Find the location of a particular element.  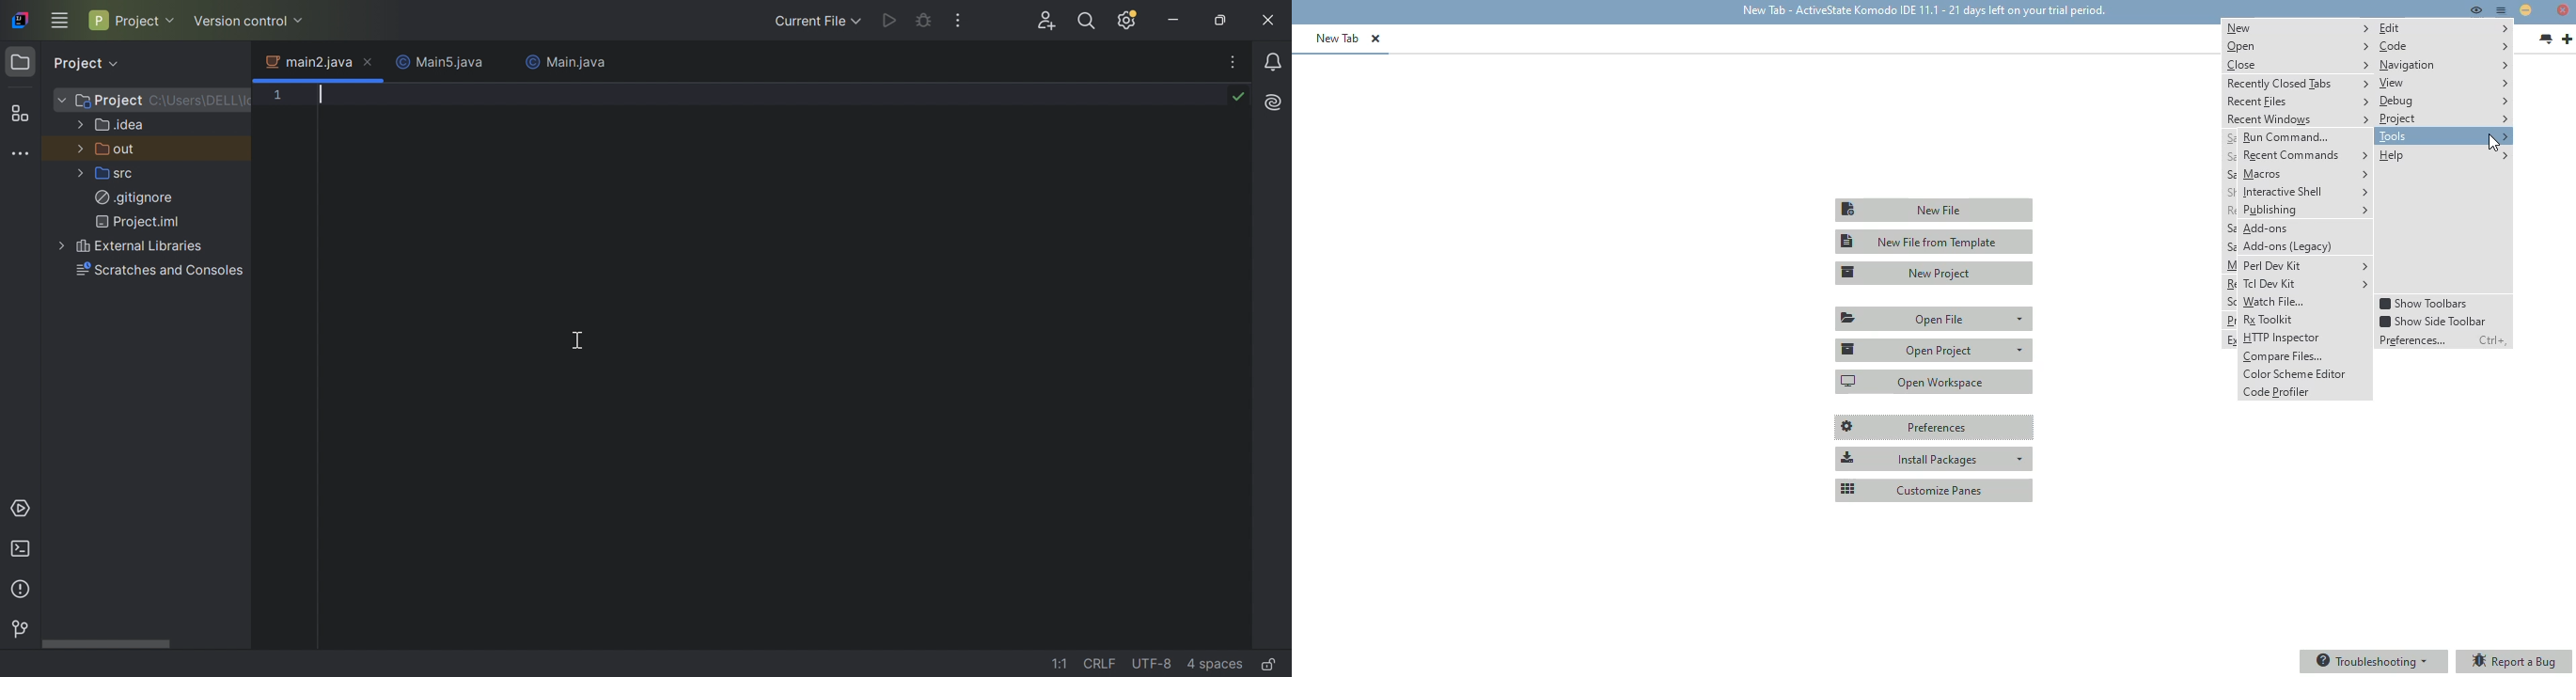

Add-ons is located at coordinates (2307, 228).